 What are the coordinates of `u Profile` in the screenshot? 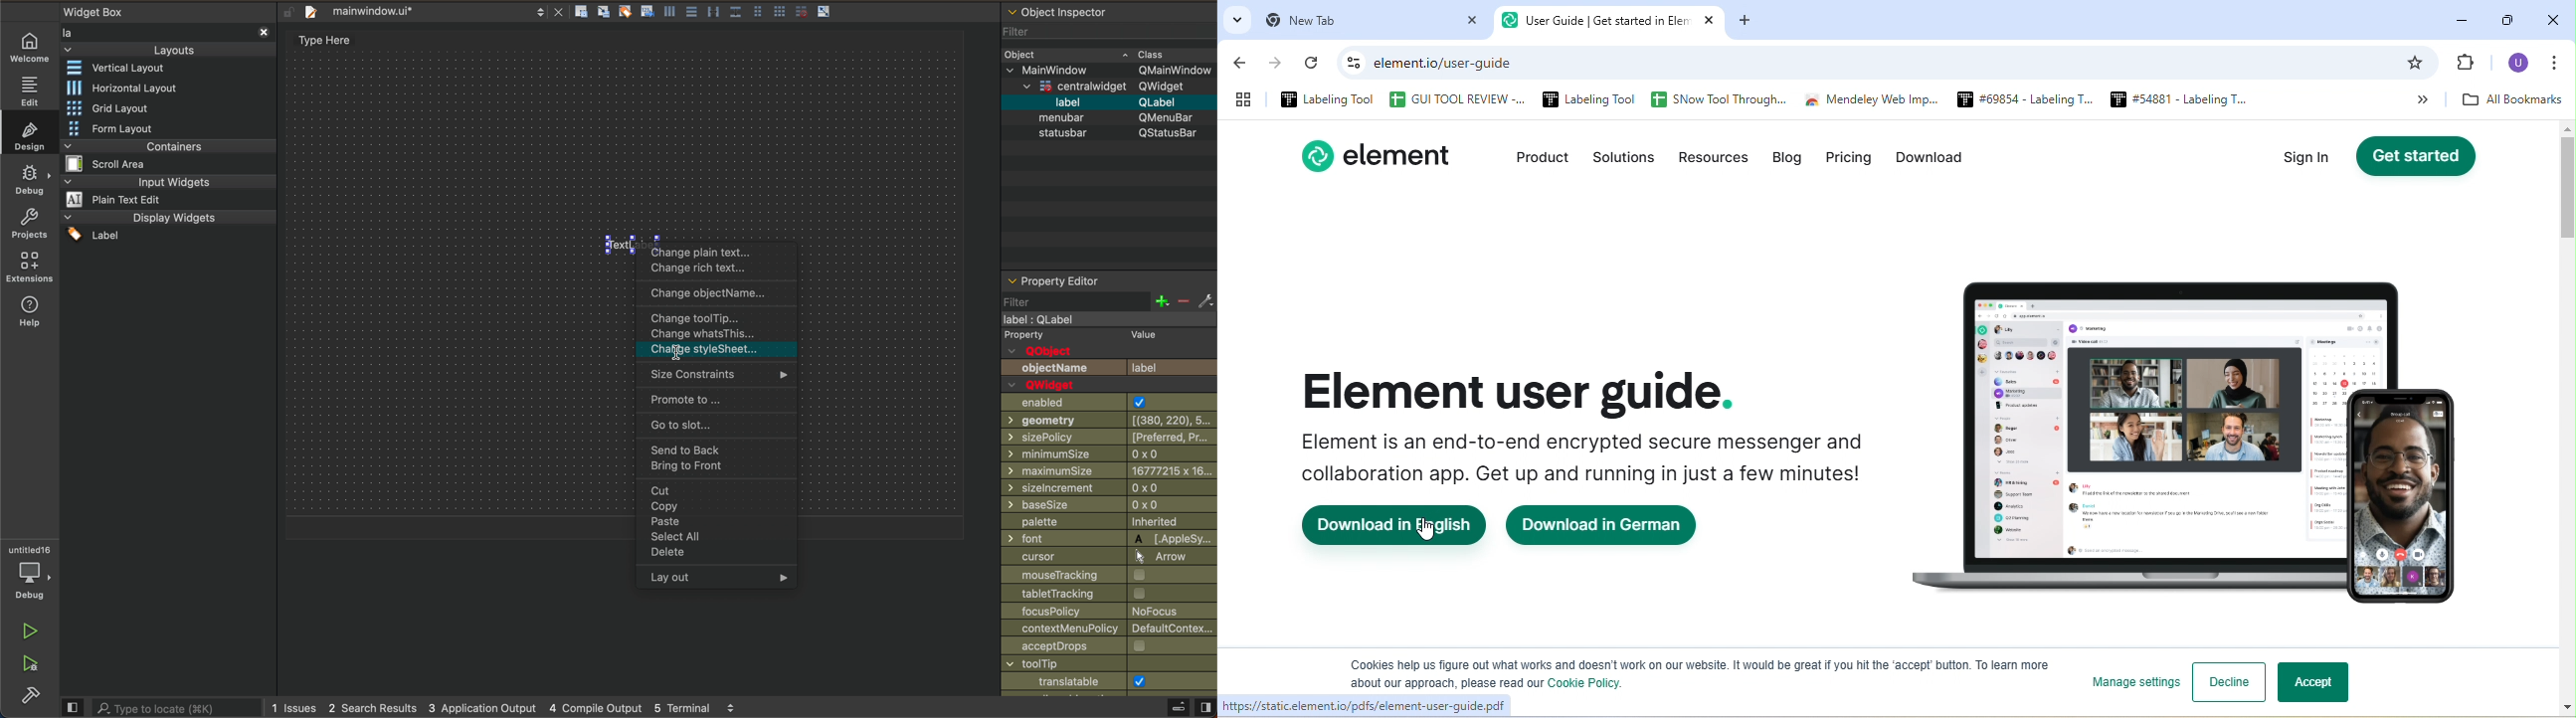 It's located at (2519, 64).